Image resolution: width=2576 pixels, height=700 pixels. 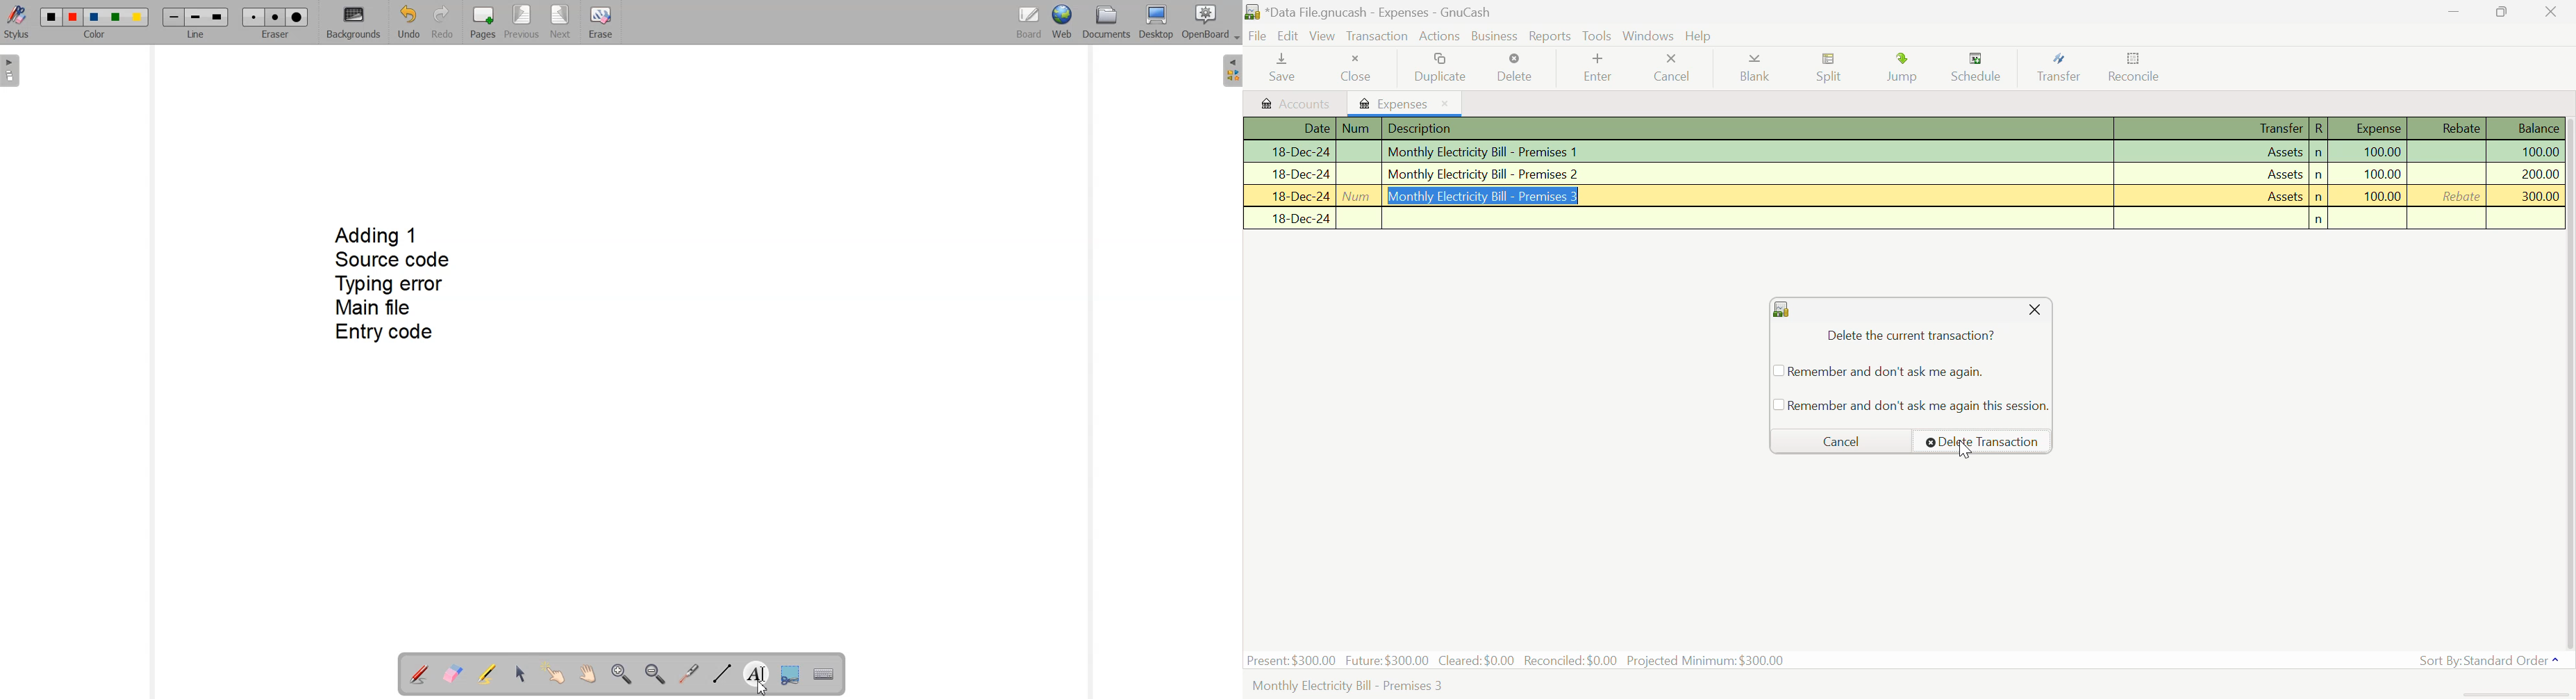 What do you see at coordinates (196, 35) in the screenshot?
I see `Line` at bounding box center [196, 35].